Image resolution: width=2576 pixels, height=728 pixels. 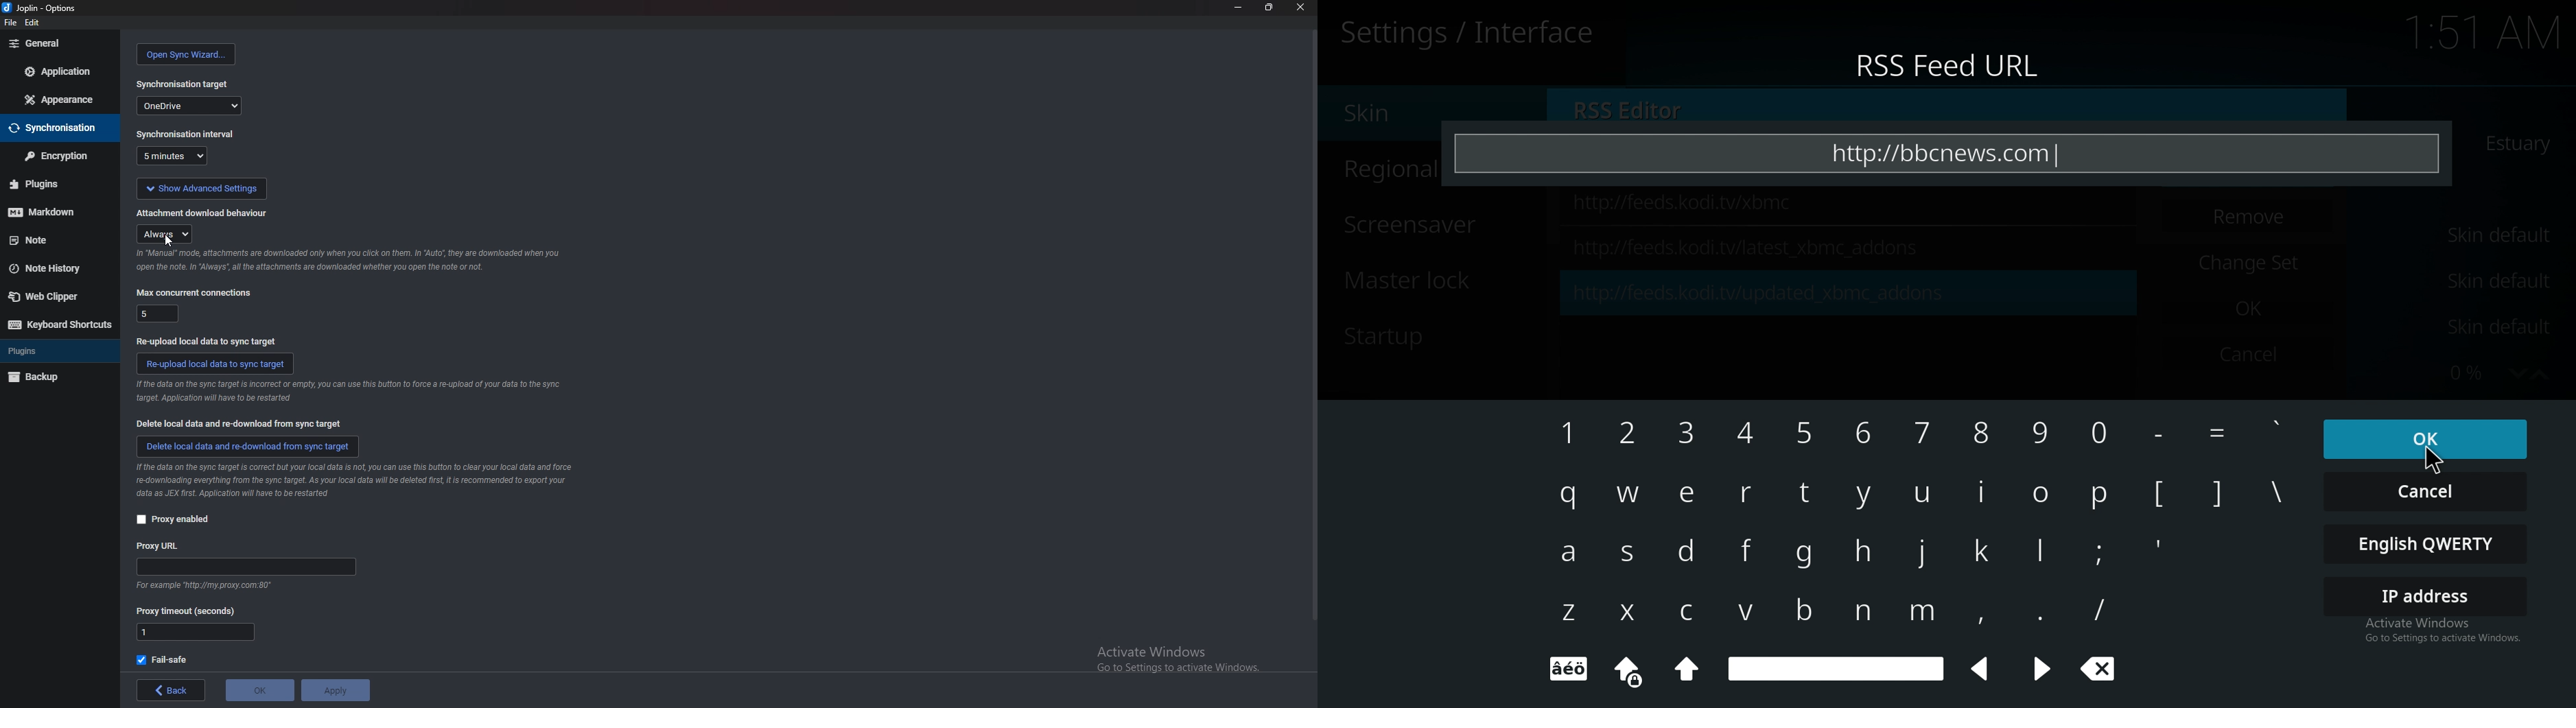 What do you see at coordinates (57, 324) in the screenshot?
I see `keyboard shortcuts` at bounding box center [57, 324].